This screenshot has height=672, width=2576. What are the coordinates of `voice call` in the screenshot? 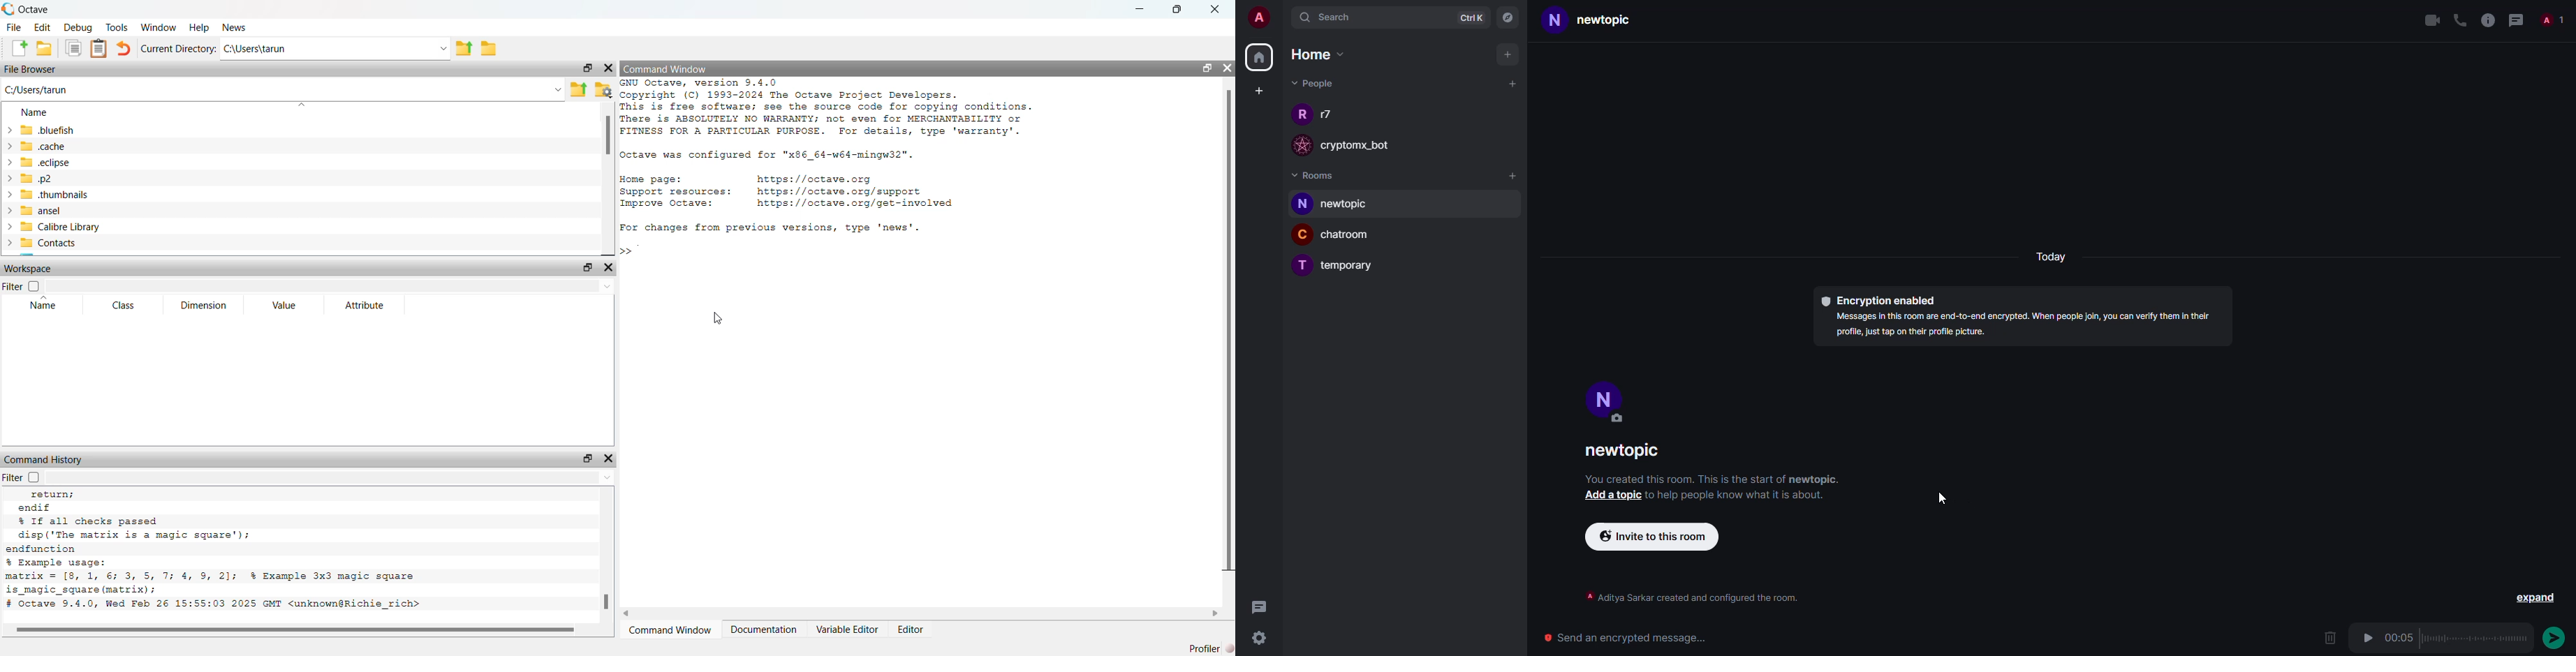 It's located at (2457, 20).